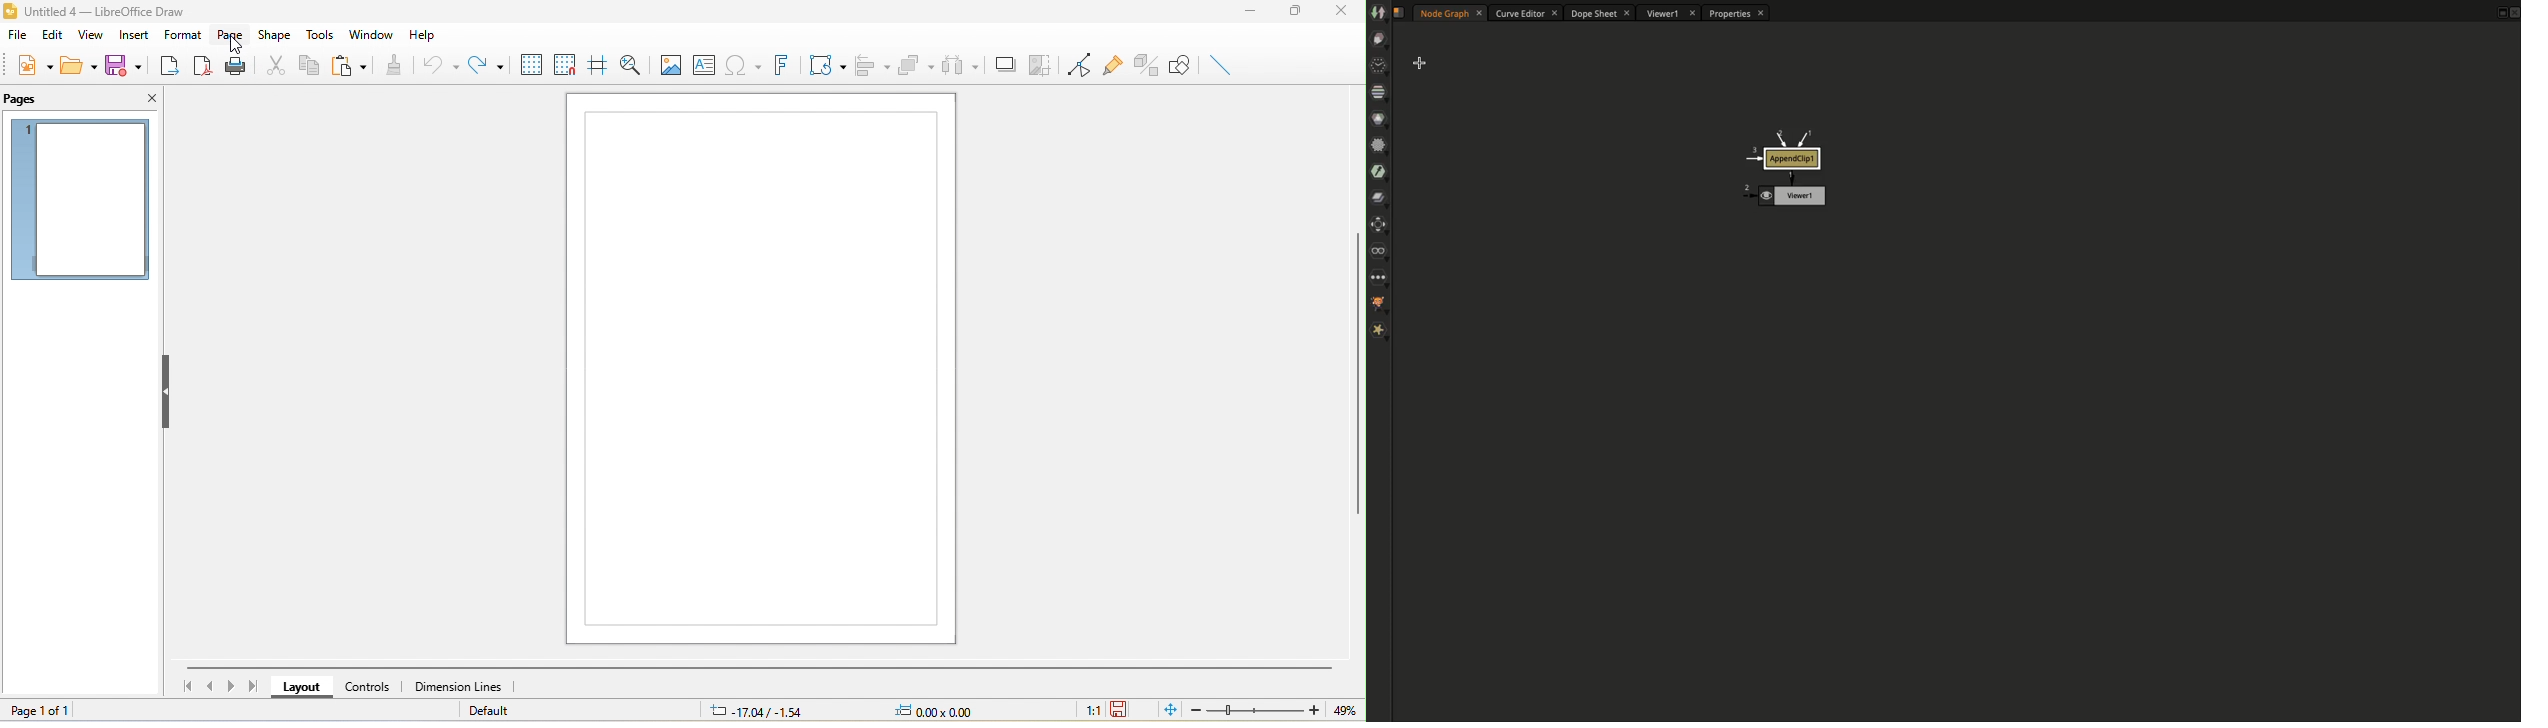 This screenshot has width=2548, height=728. Describe the element at coordinates (872, 65) in the screenshot. I see `align object` at that location.